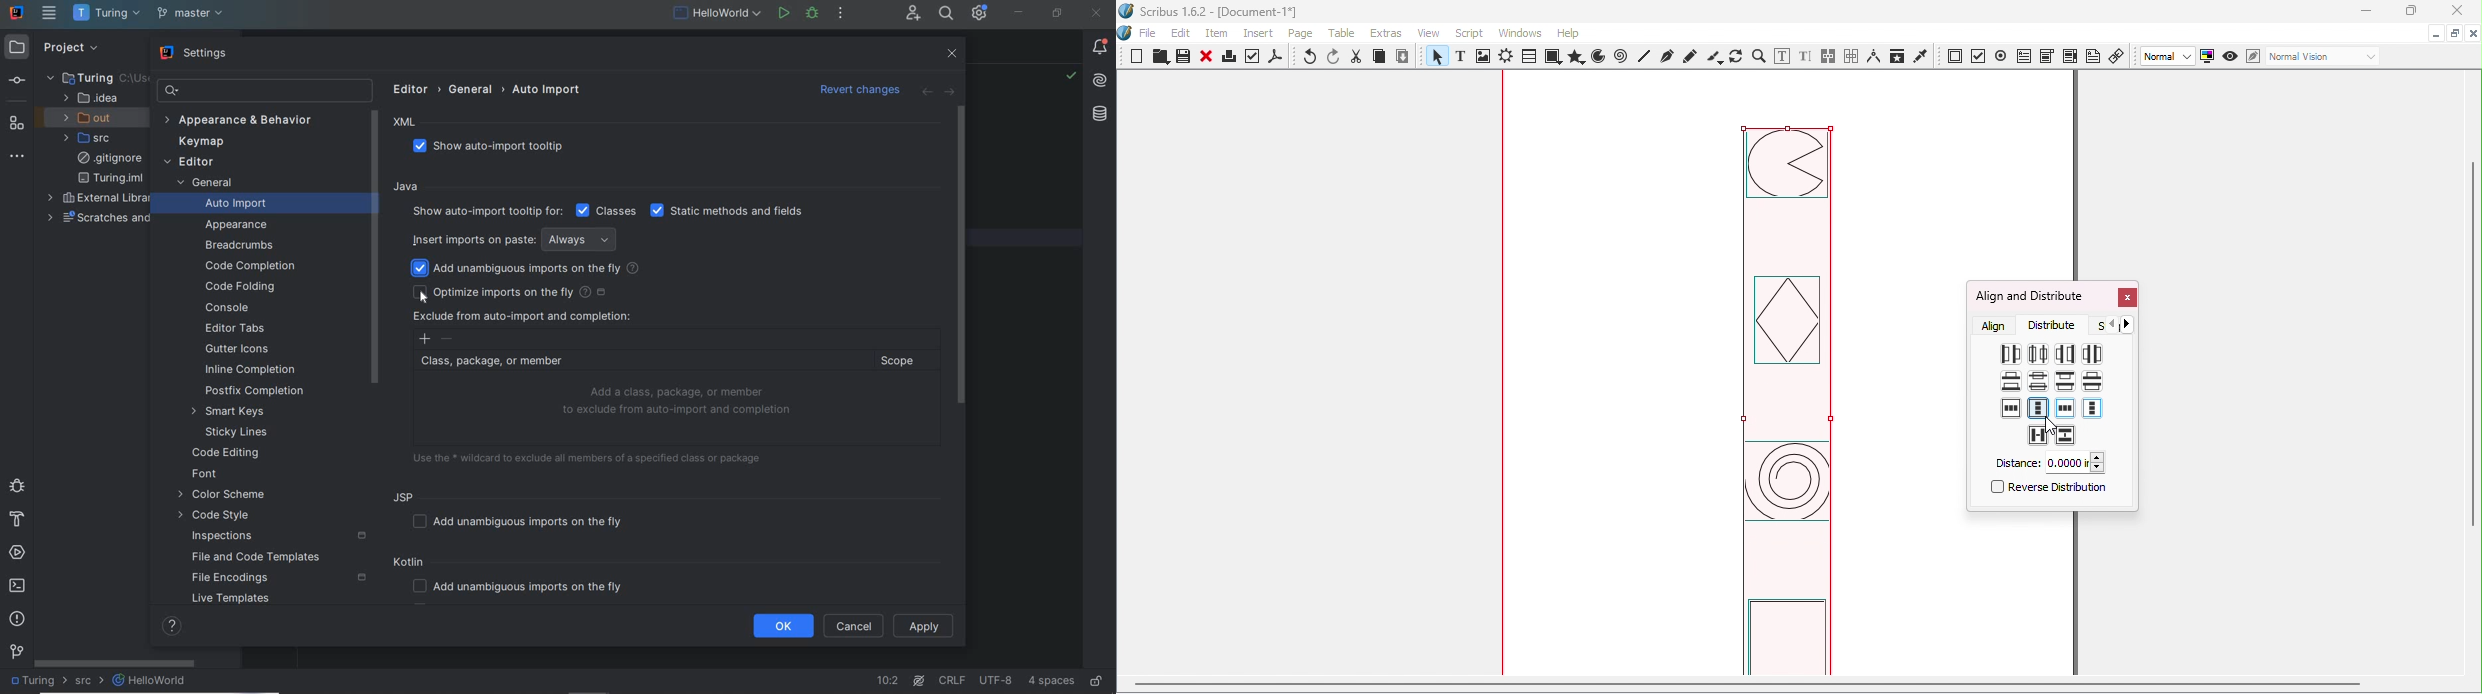 This screenshot has height=700, width=2492. I want to click on Zoom in or out, so click(1758, 56).